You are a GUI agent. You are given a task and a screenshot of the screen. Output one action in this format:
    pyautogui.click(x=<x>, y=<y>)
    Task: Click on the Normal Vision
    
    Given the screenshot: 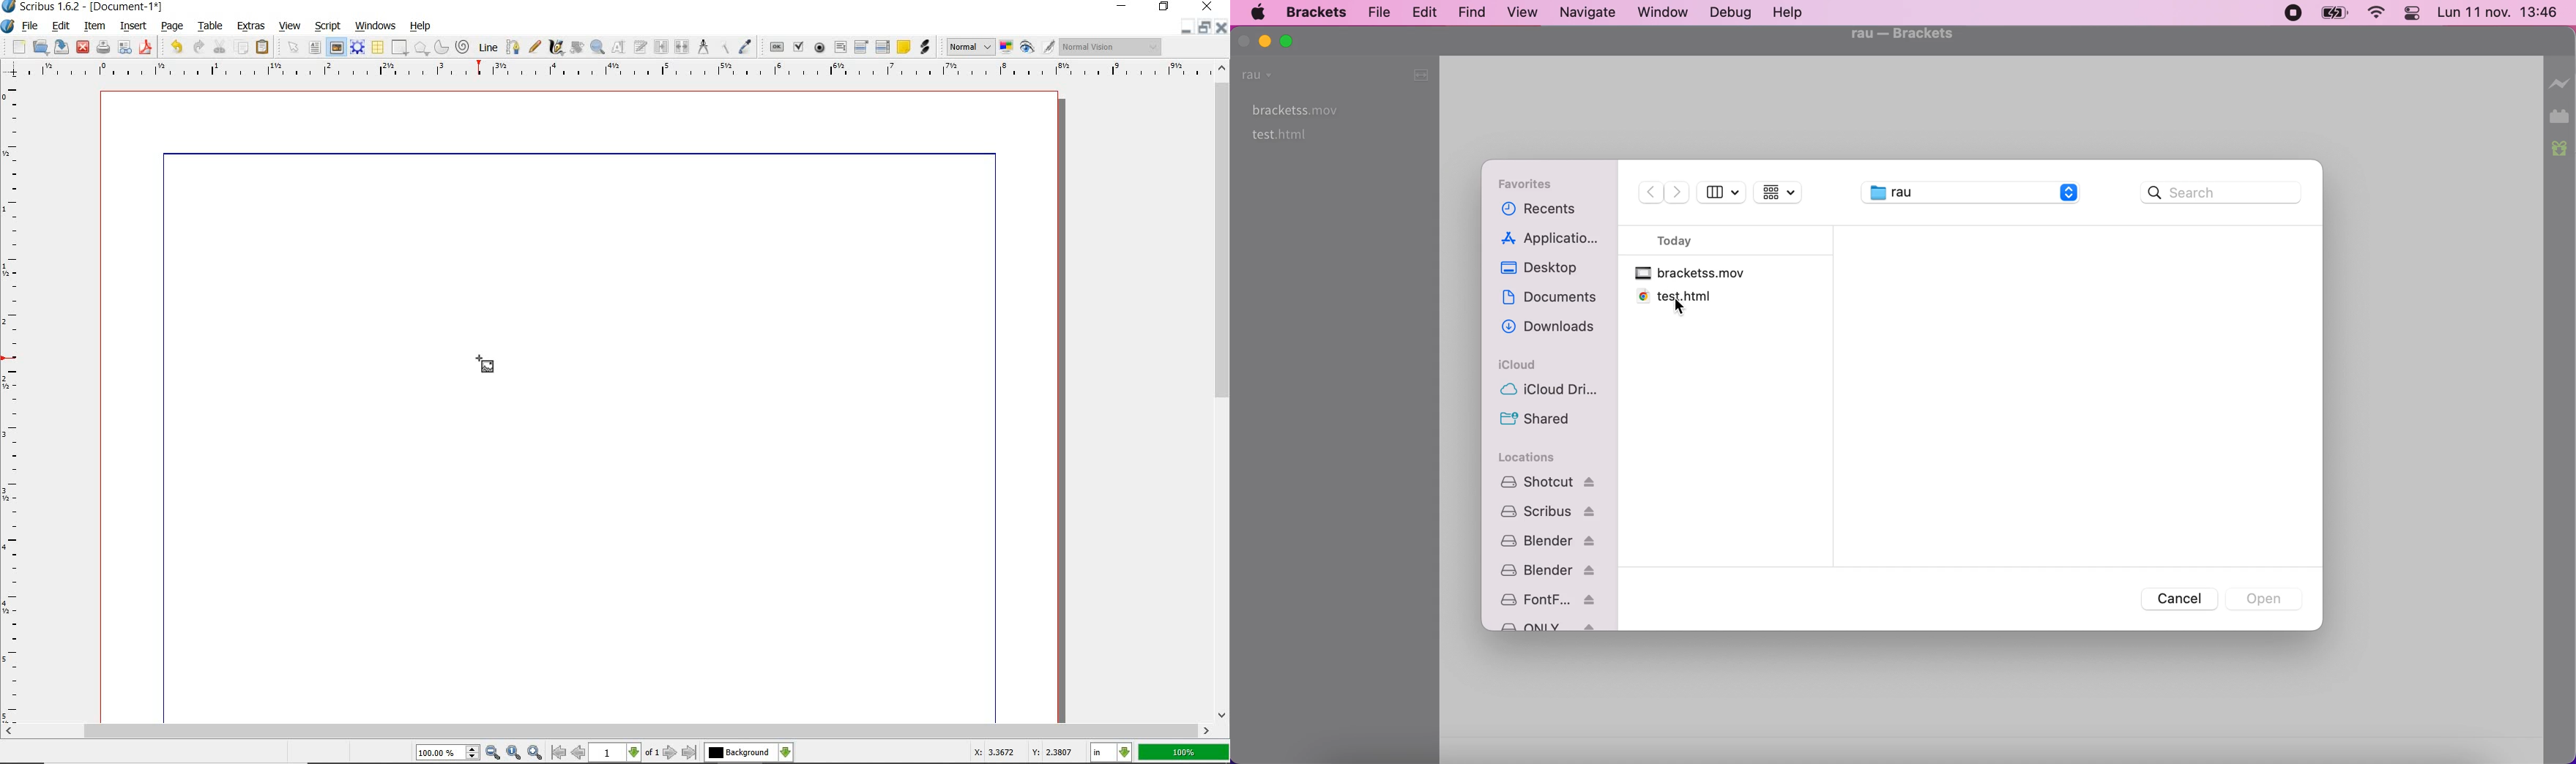 What is the action you would take?
    pyautogui.click(x=1109, y=46)
    